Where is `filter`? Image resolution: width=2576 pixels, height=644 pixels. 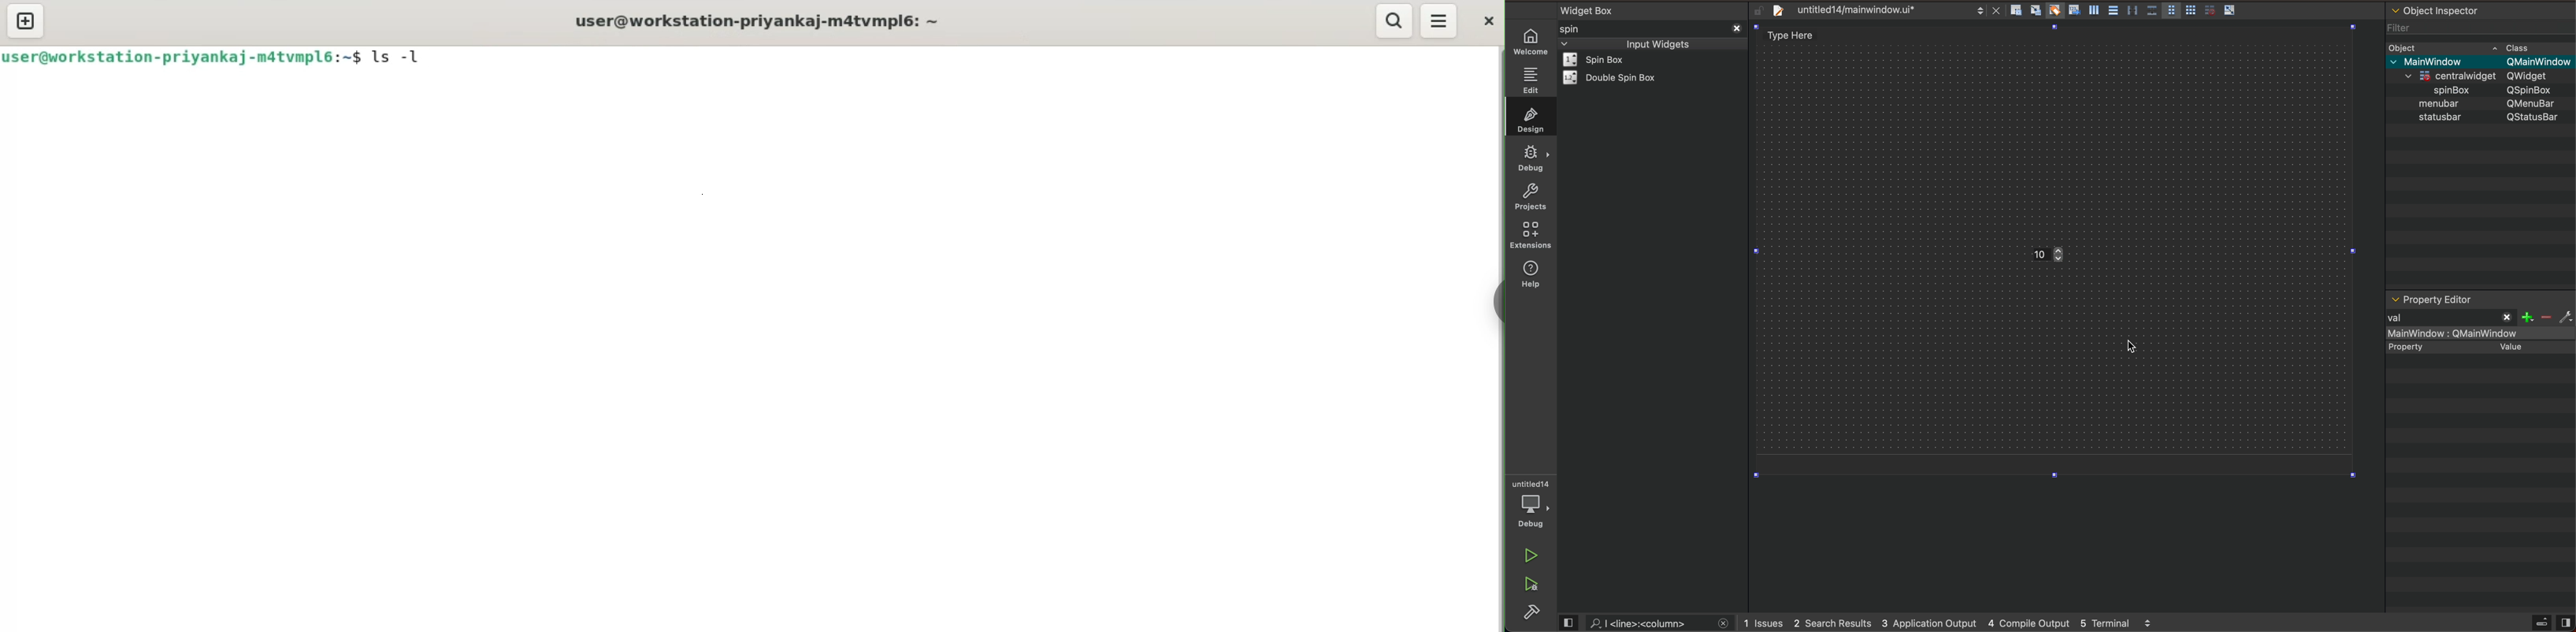
filter is located at coordinates (2401, 25).